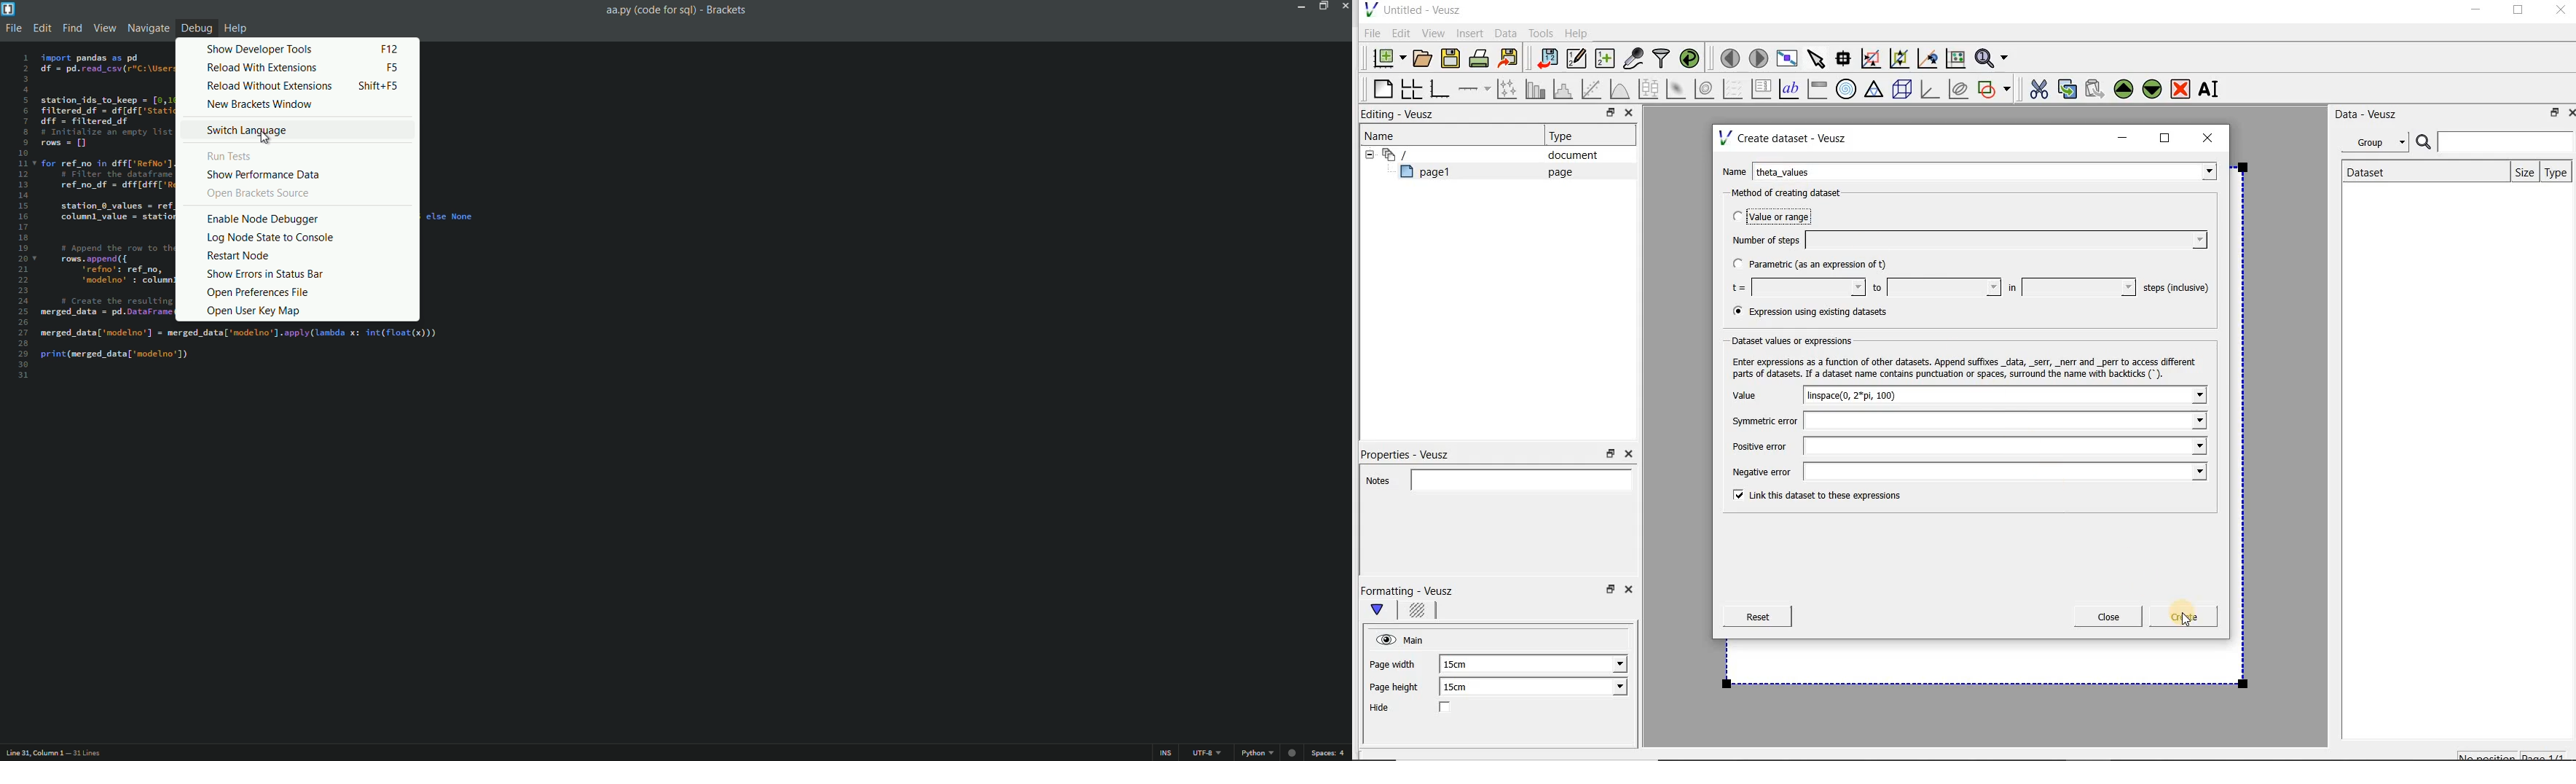 This screenshot has width=2576, height=784. Describe the element at coordinates (33, 754) in the screenshot. I see `cursor position` at that location.